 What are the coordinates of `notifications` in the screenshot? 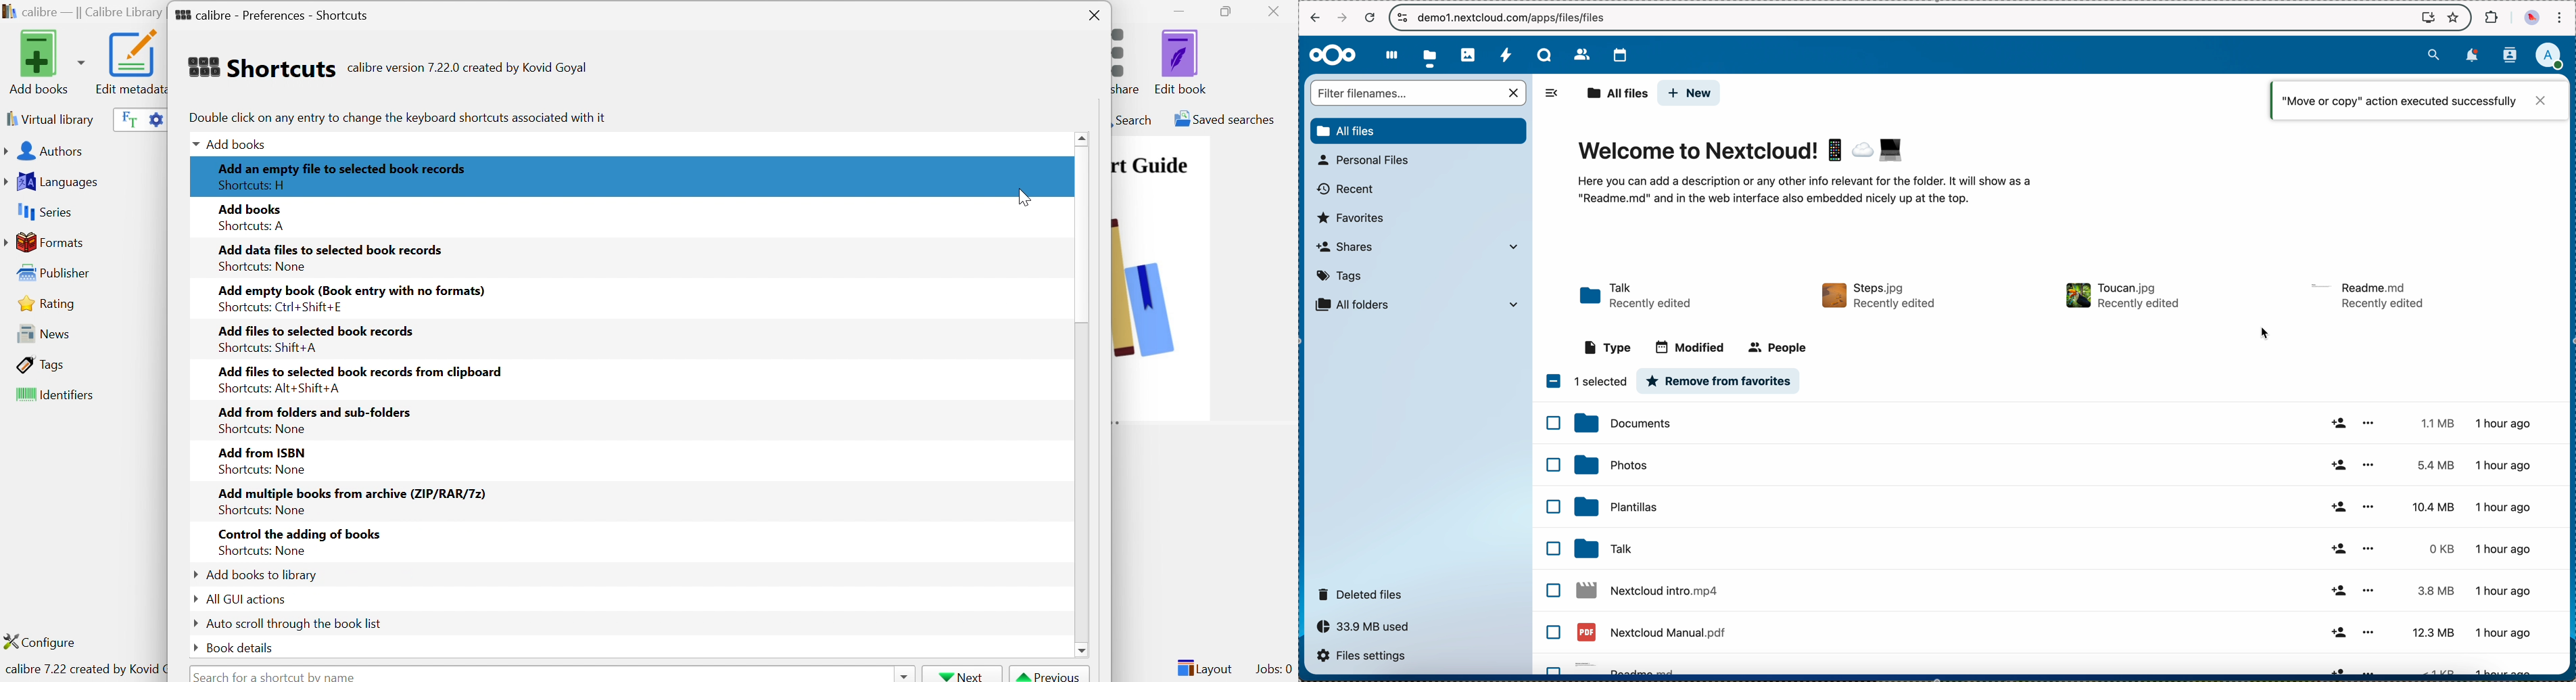 It's located at (2474, 56).